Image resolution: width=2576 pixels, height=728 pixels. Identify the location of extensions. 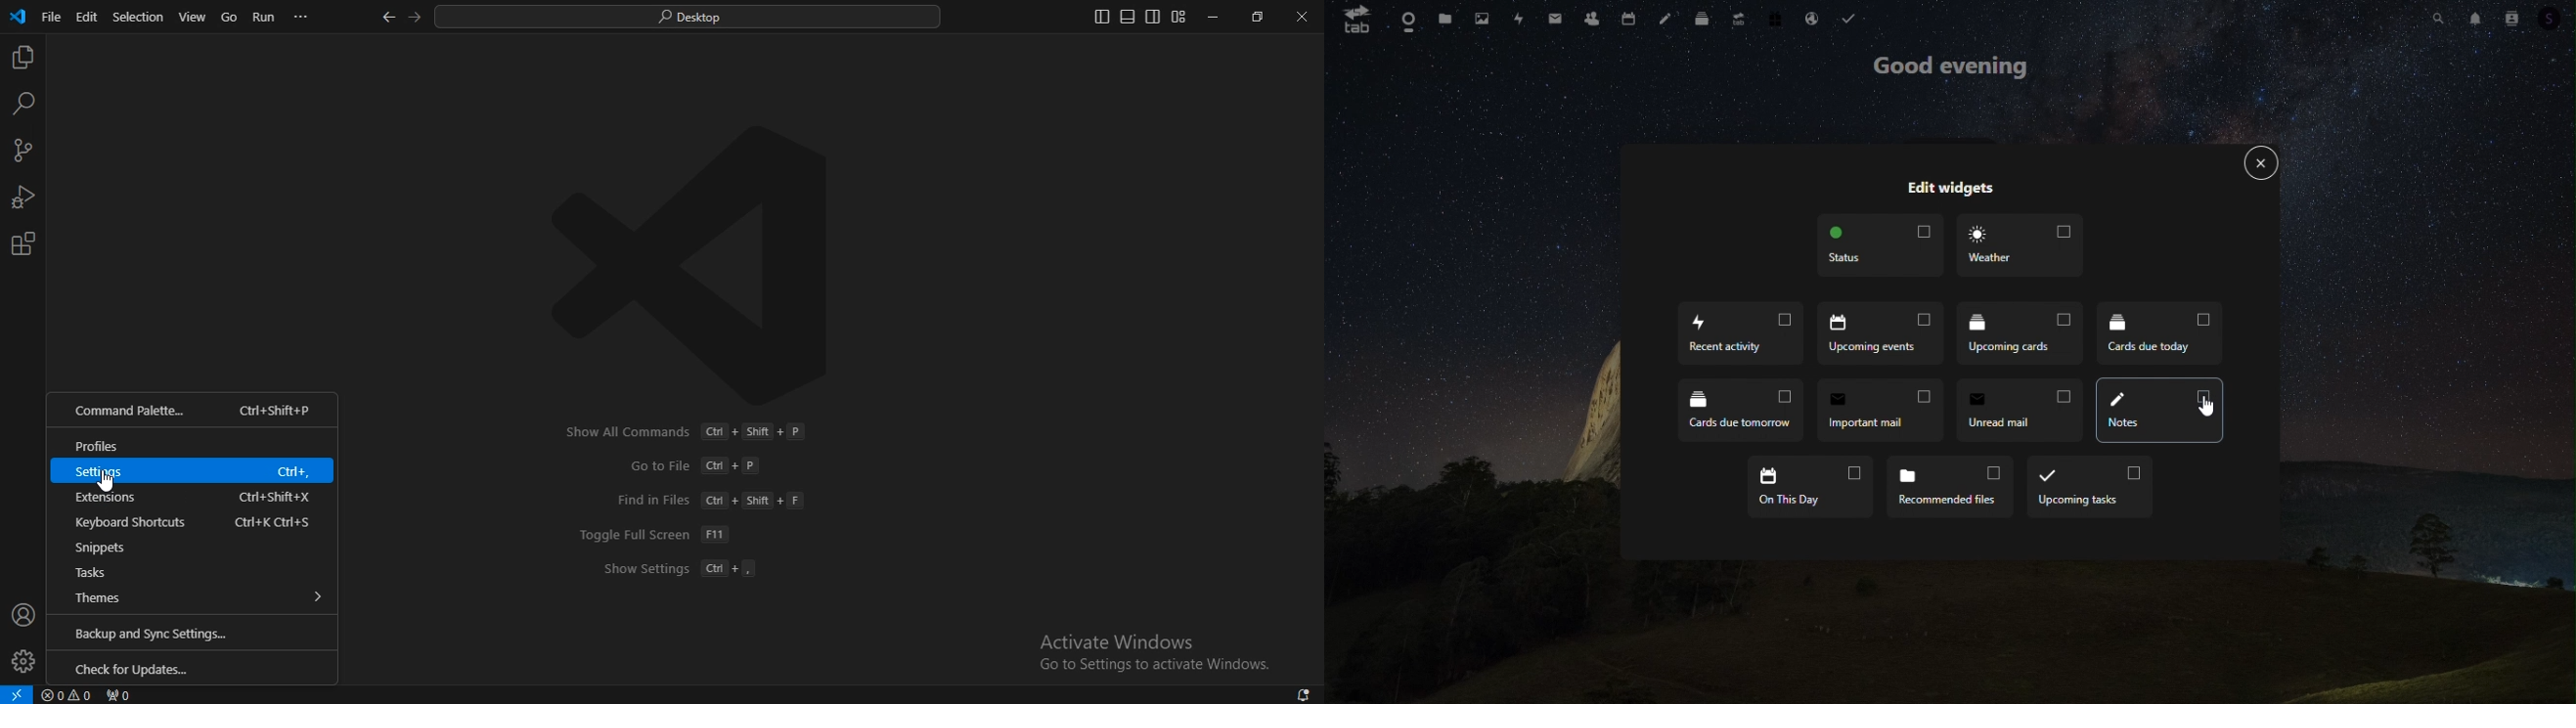
(195, 495).